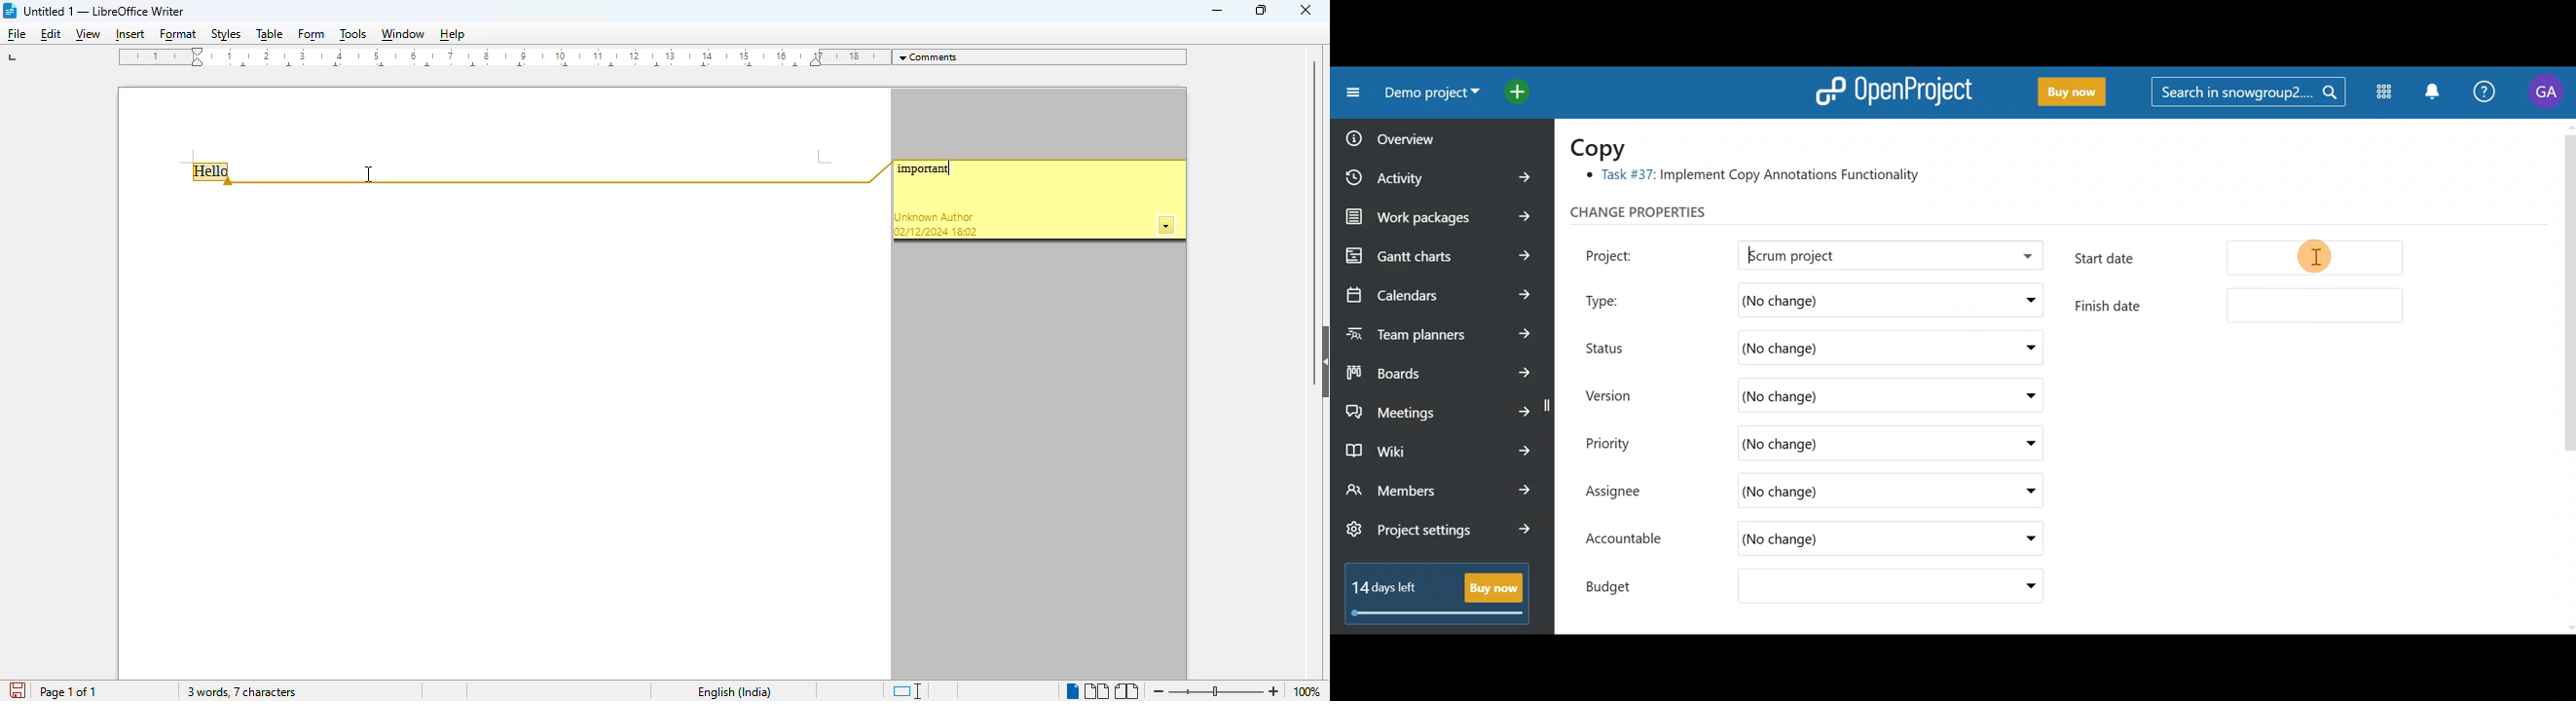 The image size is (2576, 728). Describe the element at coordinates (1843, 493) in the screenshot. I see `(No change)` at that location.